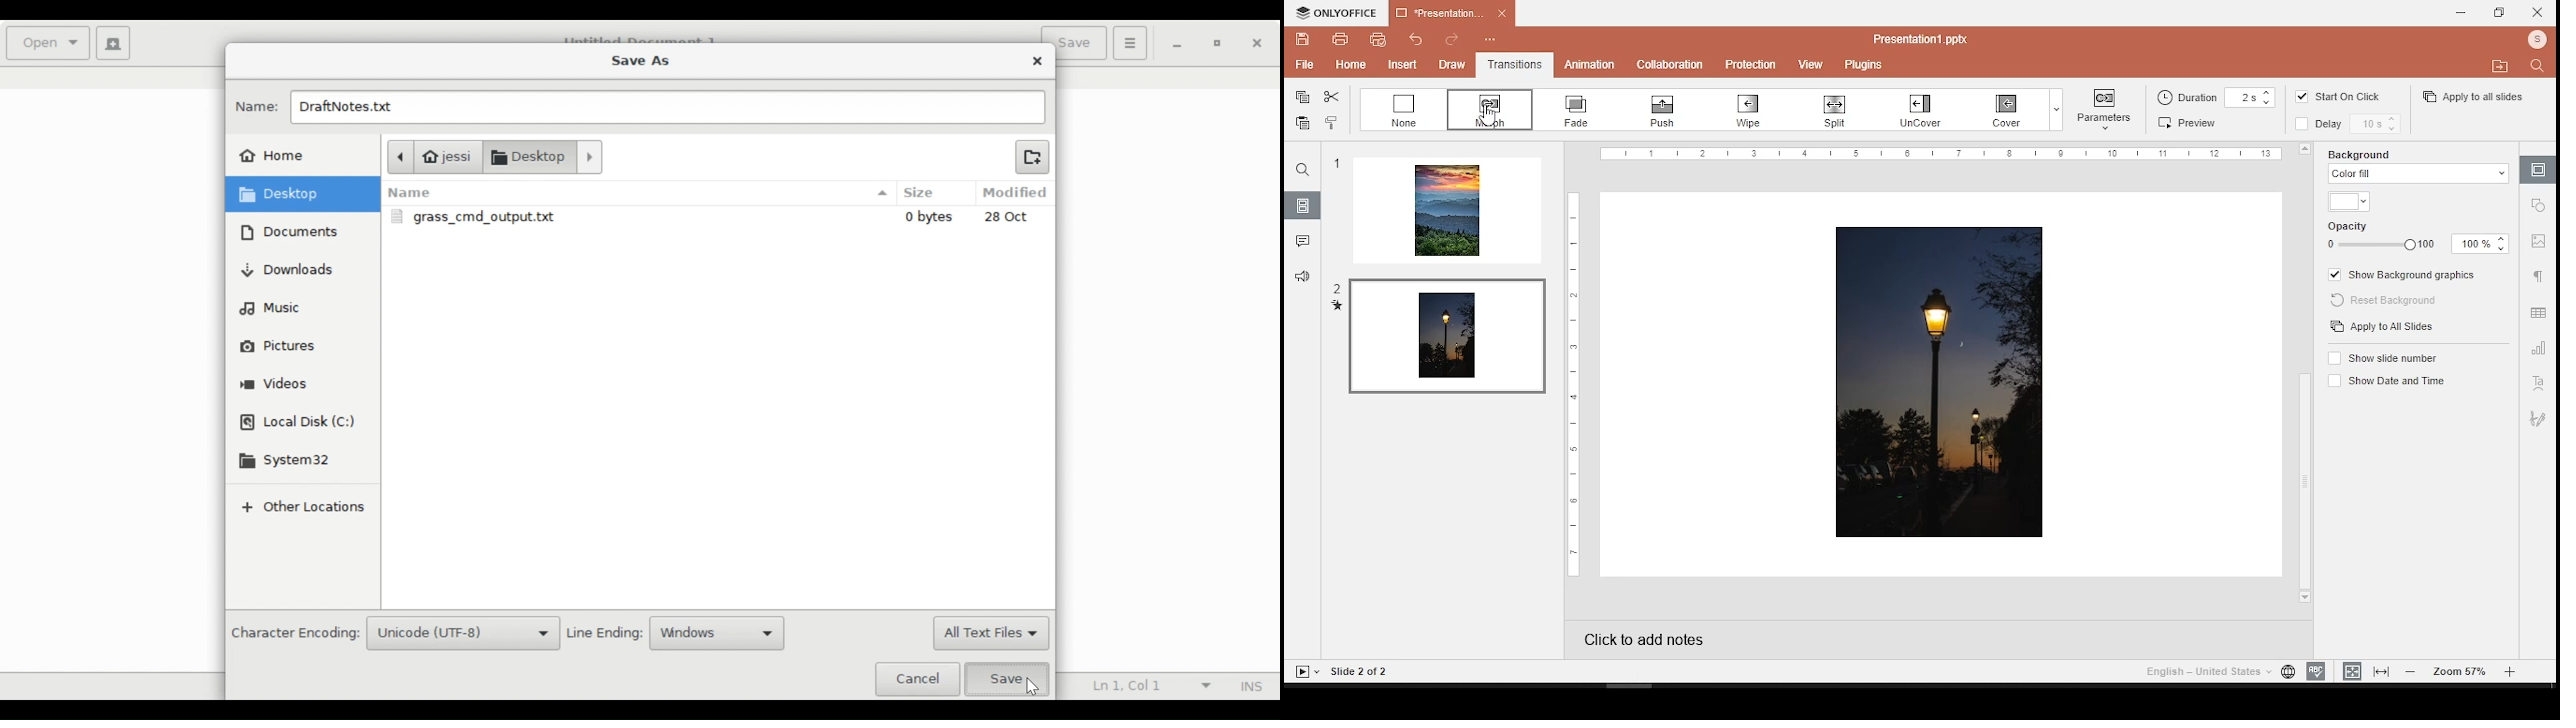 This screenshot has width=2576, height=728. I want to click on Music, so click(271, 307).